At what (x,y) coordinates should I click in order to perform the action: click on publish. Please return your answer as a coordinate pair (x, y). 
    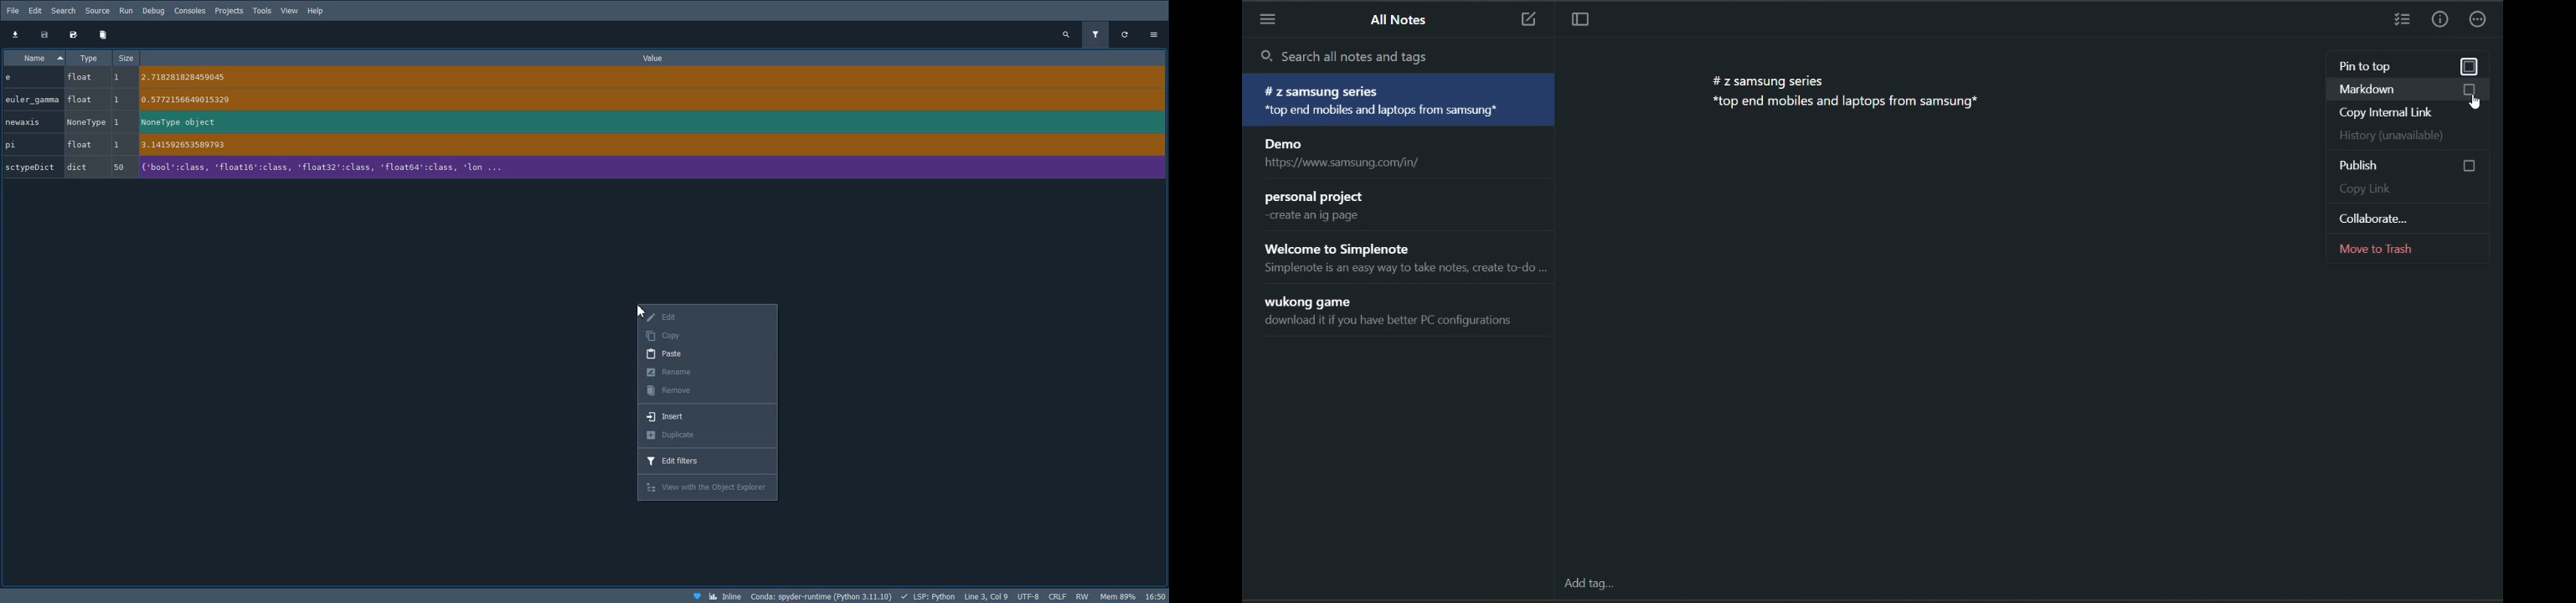
    Looking at the image, I should click on (2406, 166).